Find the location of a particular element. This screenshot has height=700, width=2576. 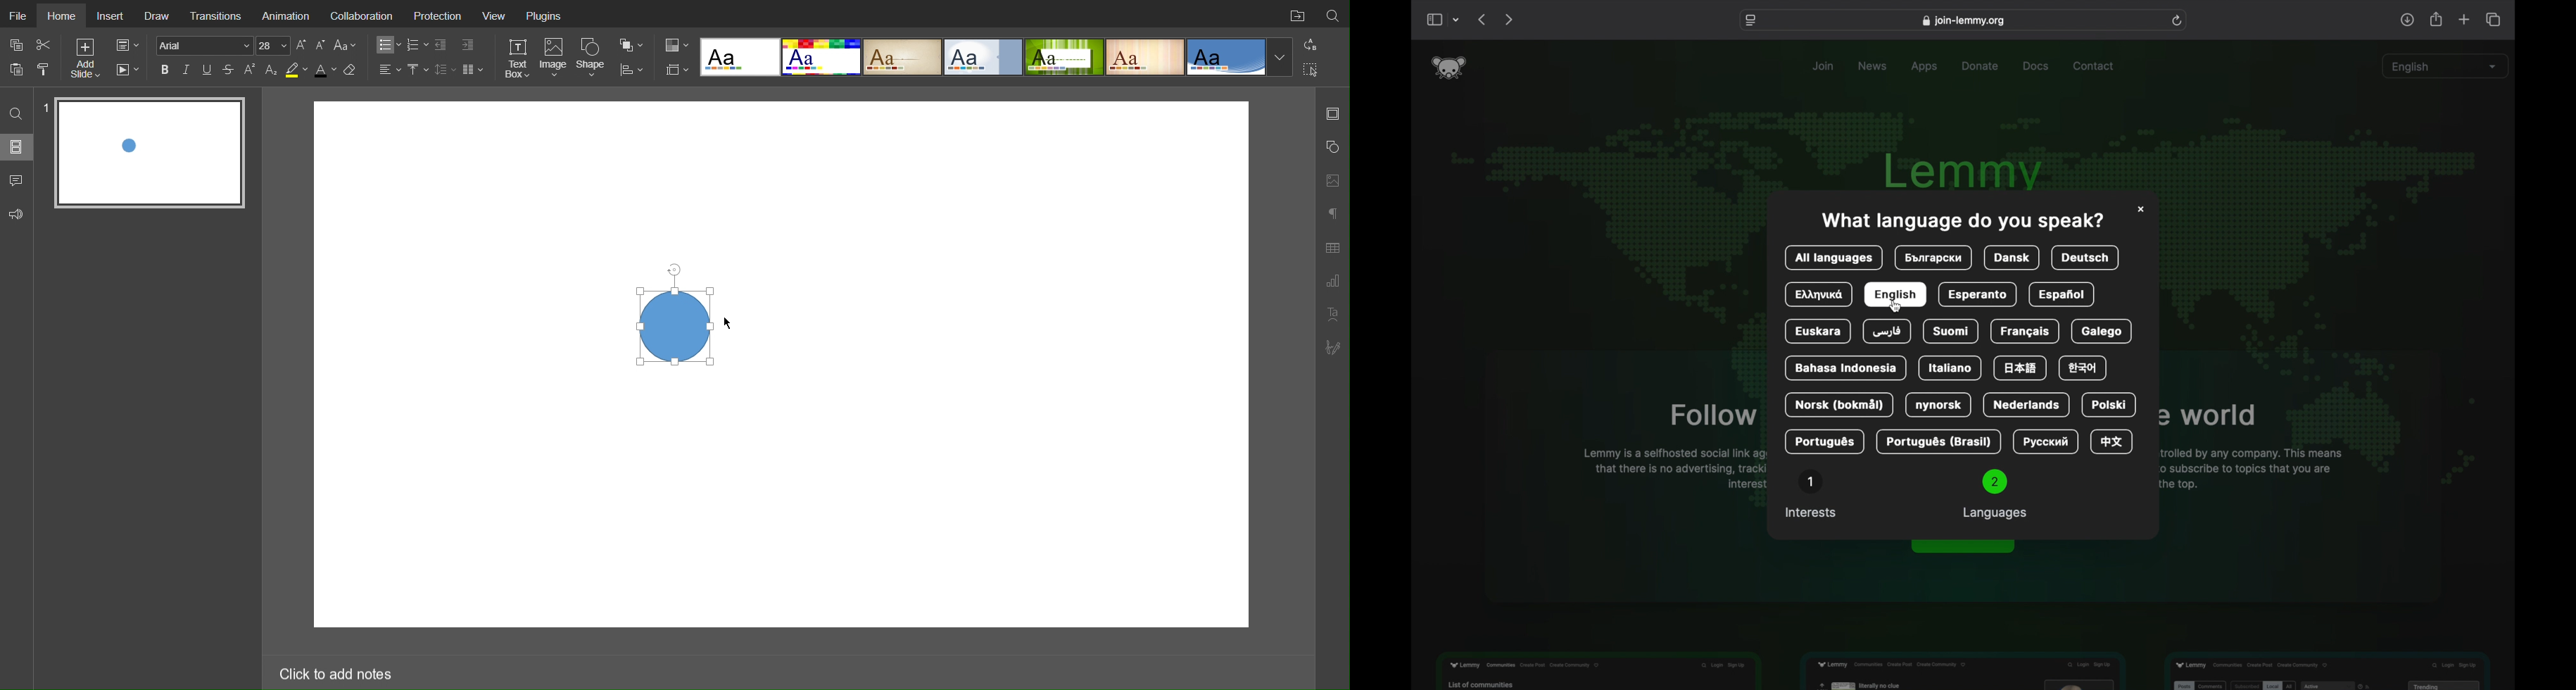

Distribution is located at coordinates (631, 68).